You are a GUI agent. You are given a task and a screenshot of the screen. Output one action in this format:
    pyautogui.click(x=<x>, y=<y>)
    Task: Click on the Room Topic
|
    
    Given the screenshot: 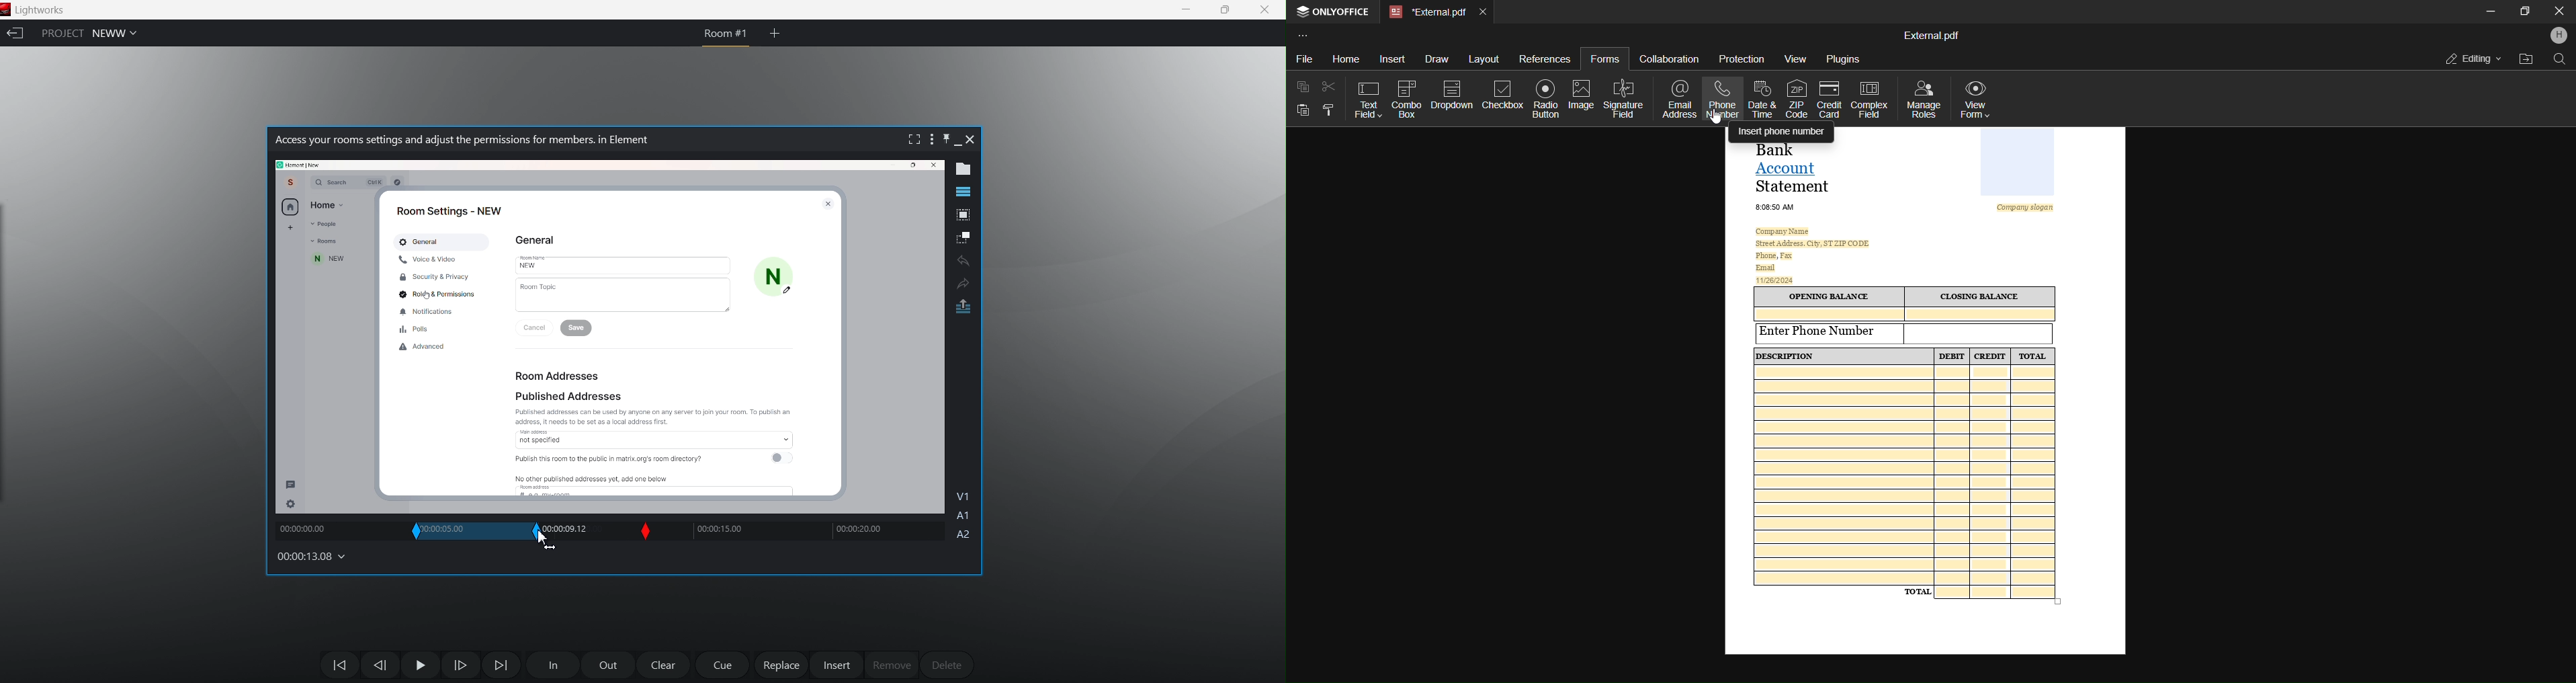 What is the action you would take?
    pyautogui.click(x=624, y=295)
    